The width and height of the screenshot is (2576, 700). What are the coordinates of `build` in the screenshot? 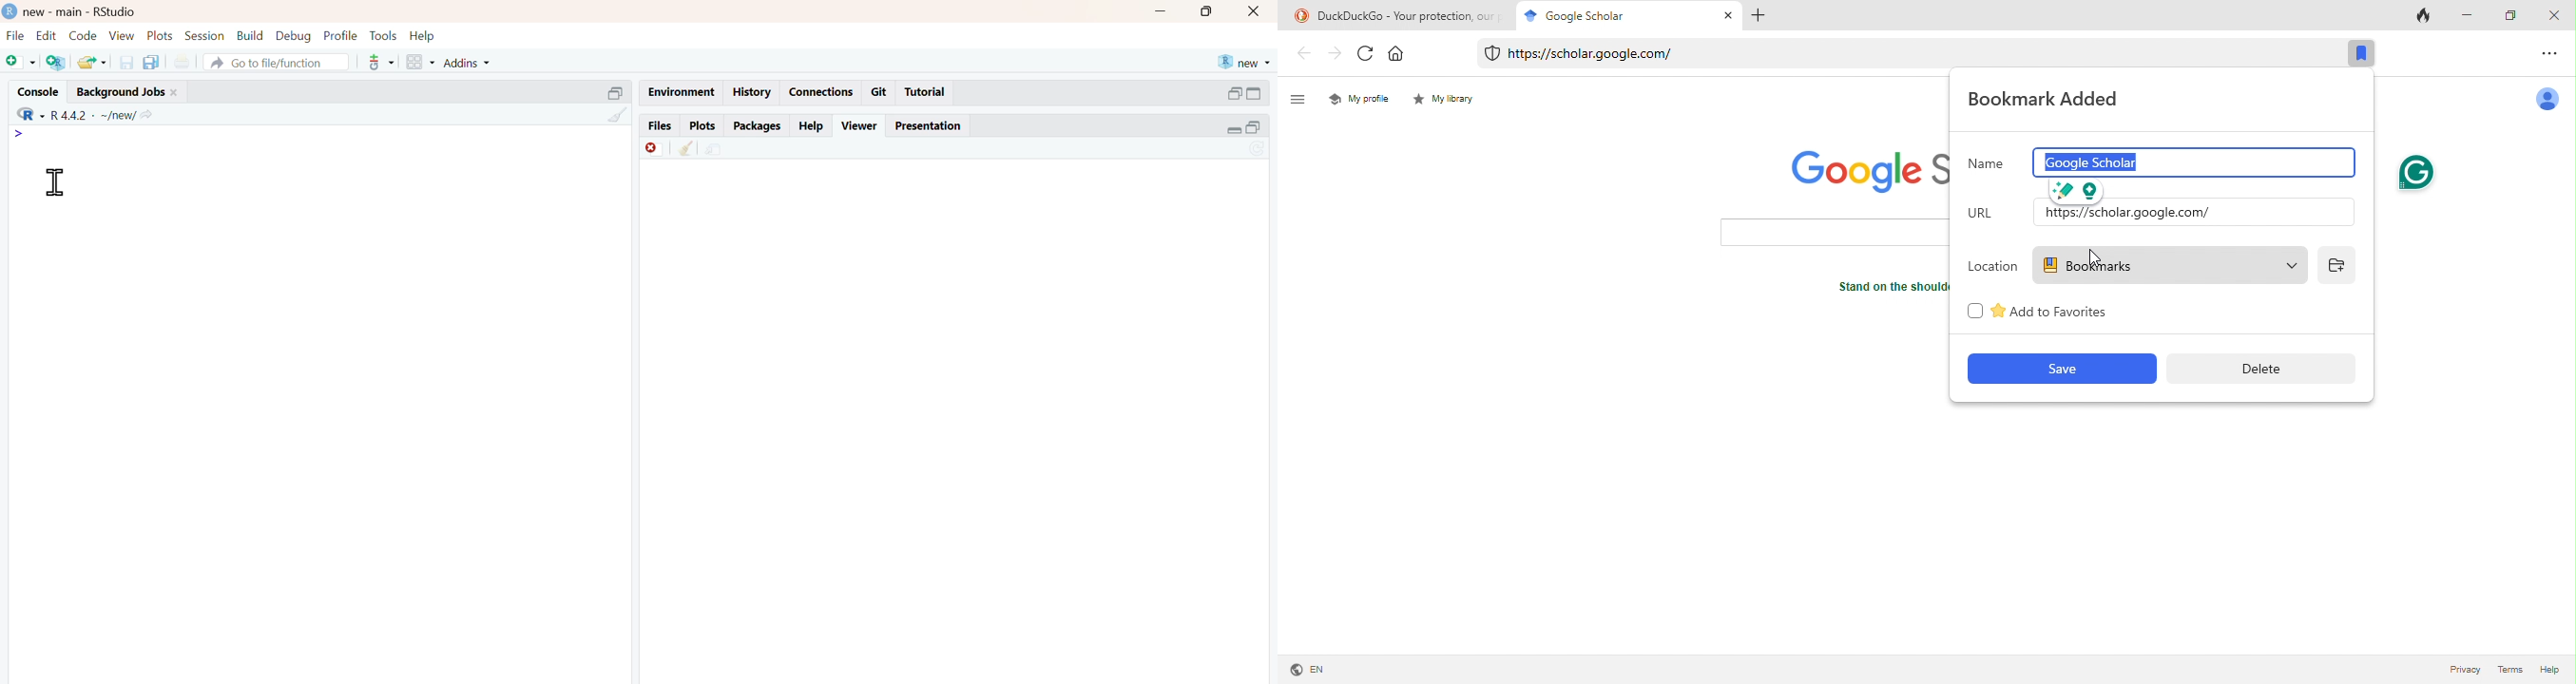 It's located at (251, 36).